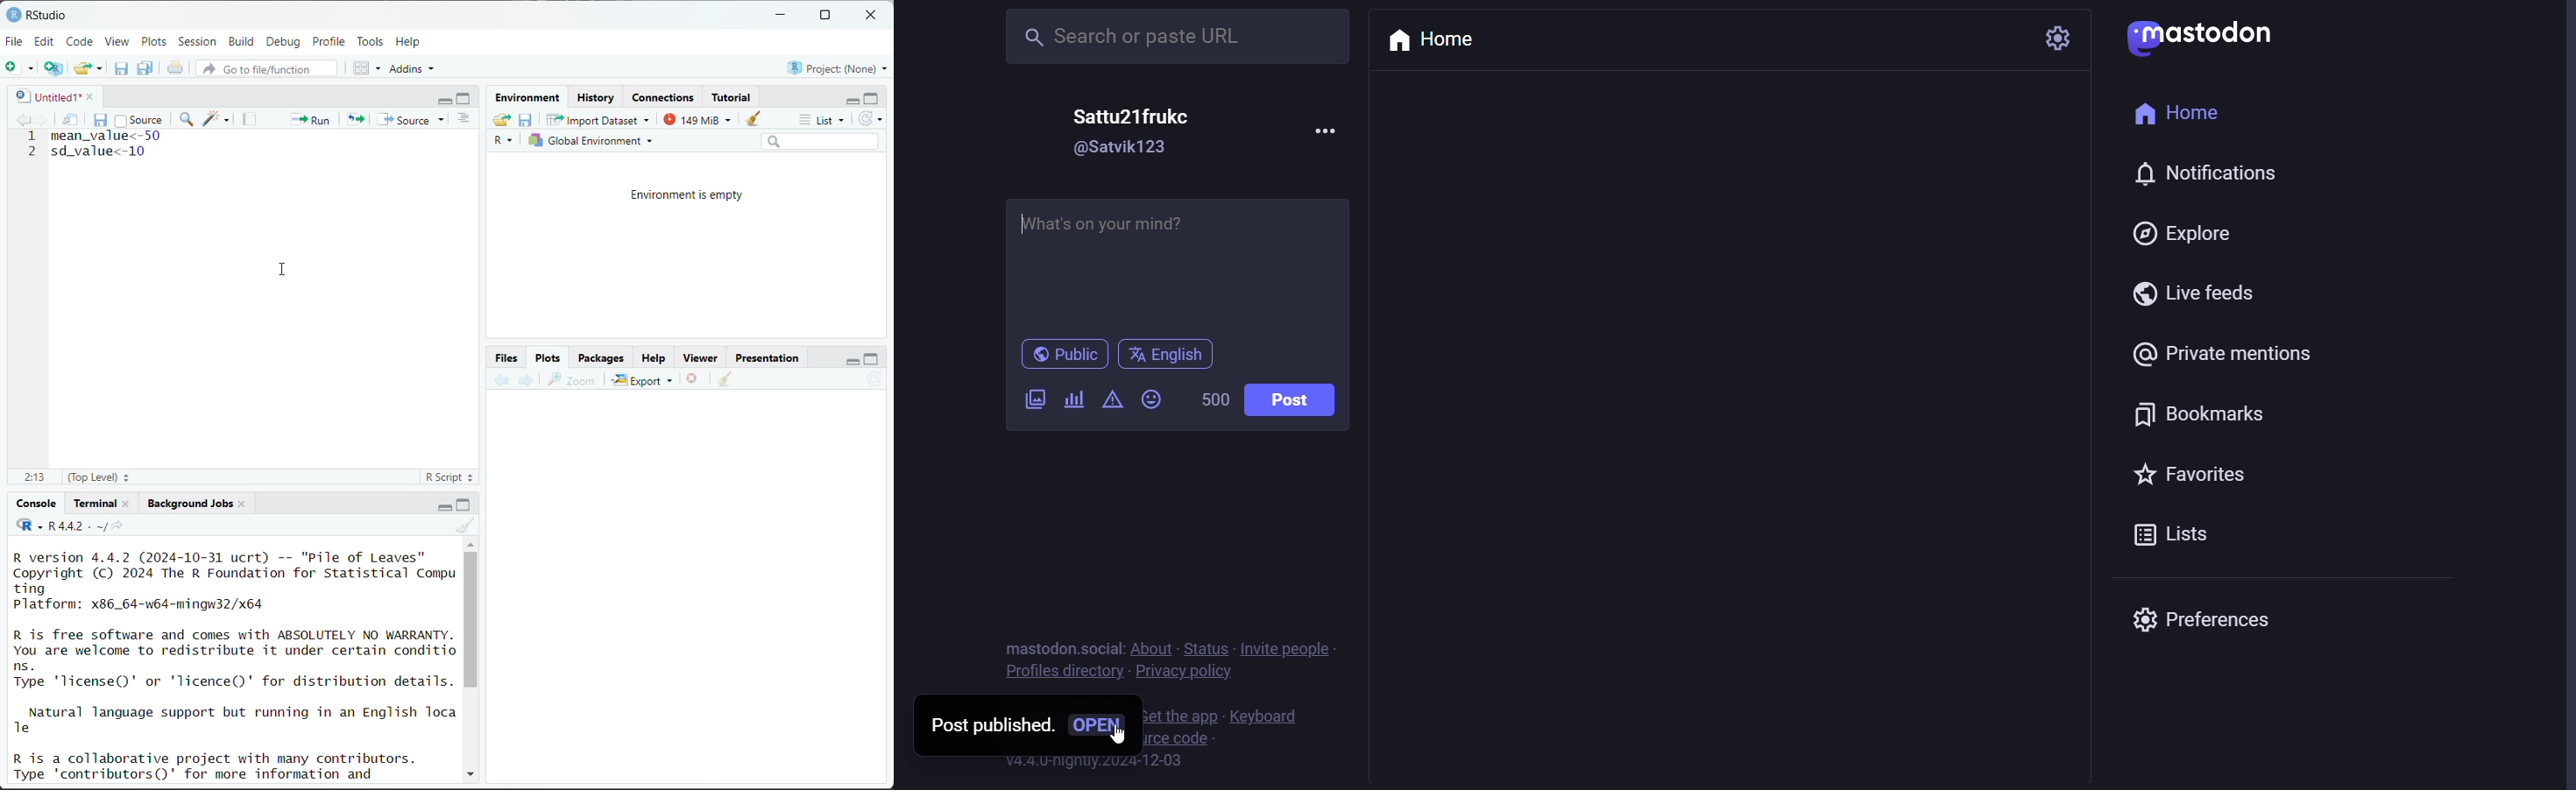 The width and height of the screenshot is (2576, 812). What do you see at coordinates (354, 118) in the screenshot?
I see `re-run` at bounding box center [354, 118].